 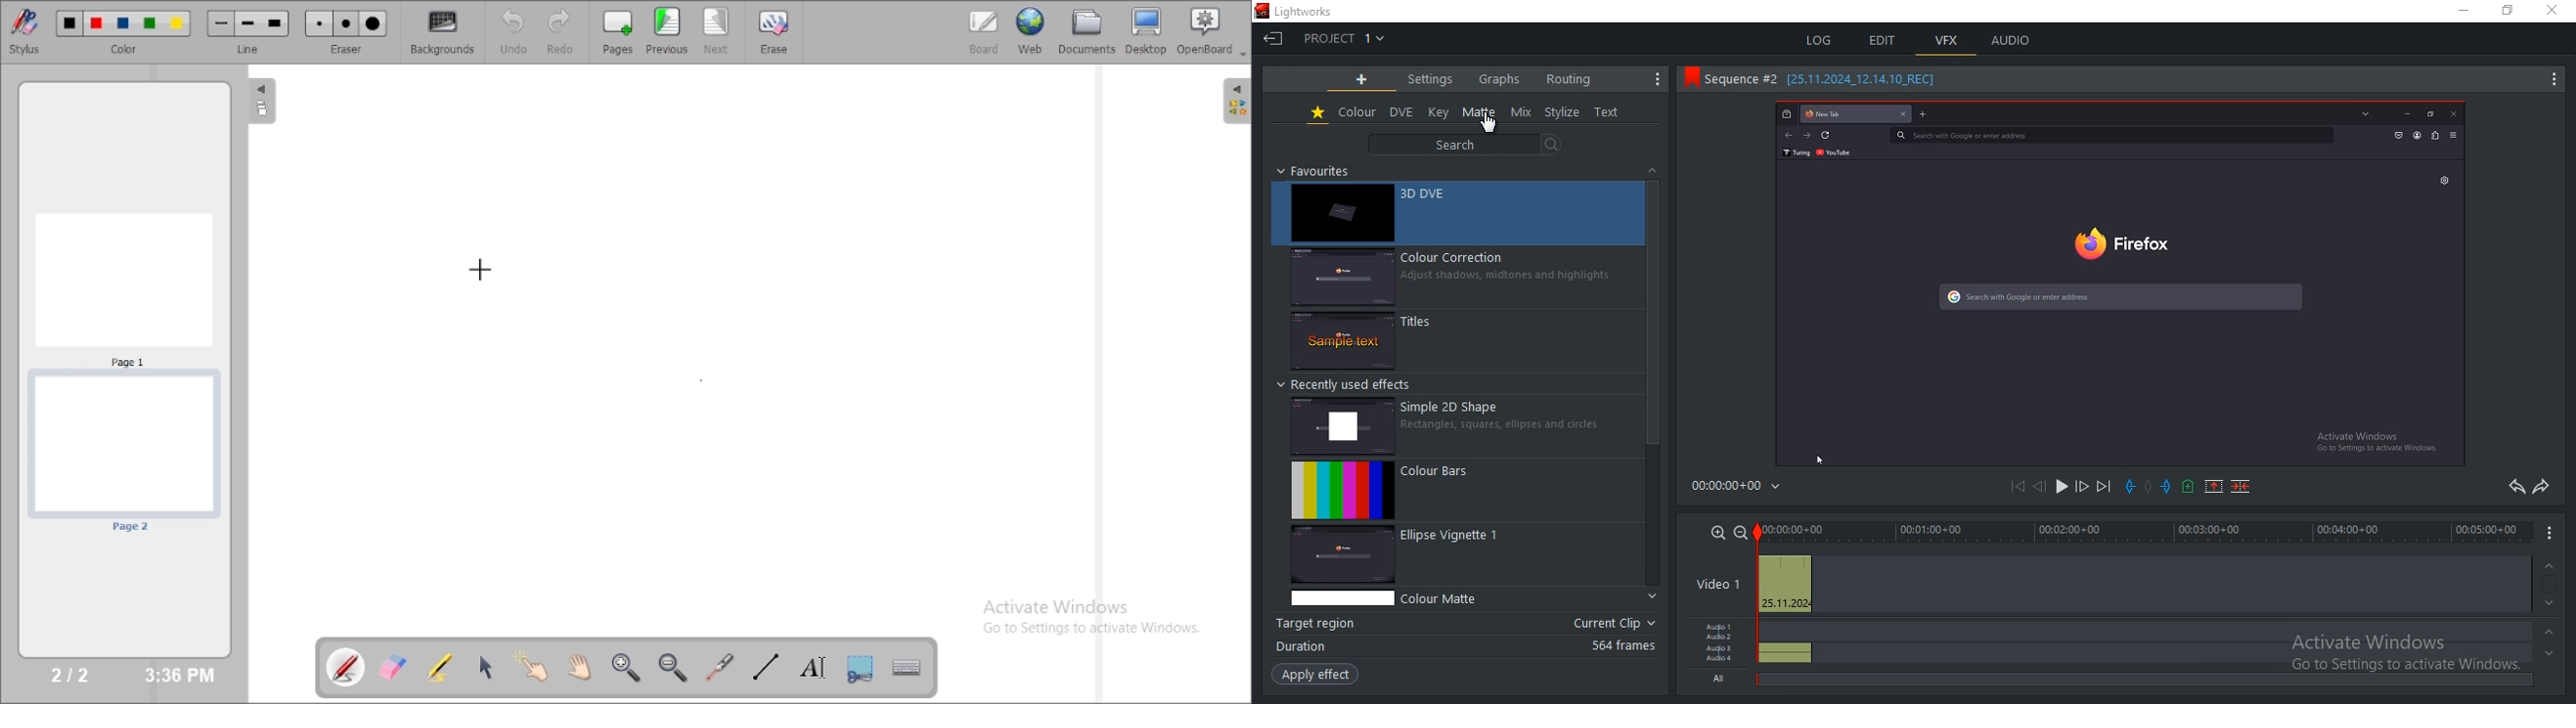 What do you see at coordinates (249, 23) in the screenshot?
I see `Medium line` at bounding box center [249, 23].